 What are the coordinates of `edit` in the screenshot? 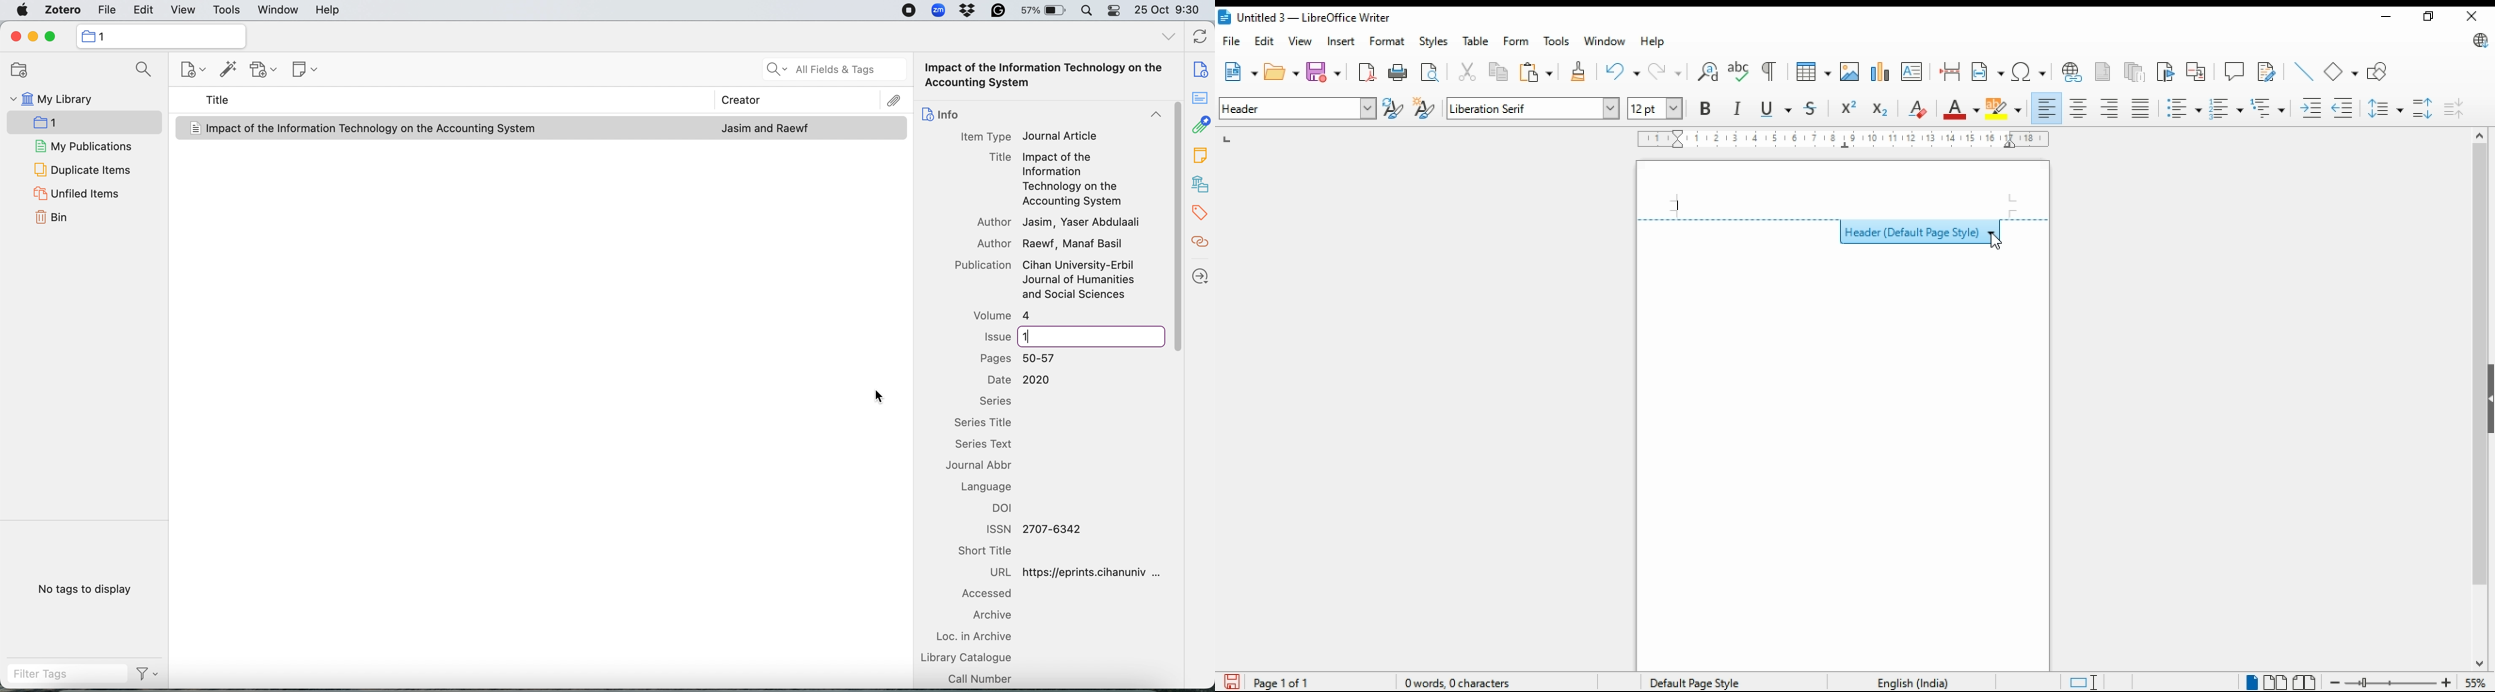 It's located at (142, 8).